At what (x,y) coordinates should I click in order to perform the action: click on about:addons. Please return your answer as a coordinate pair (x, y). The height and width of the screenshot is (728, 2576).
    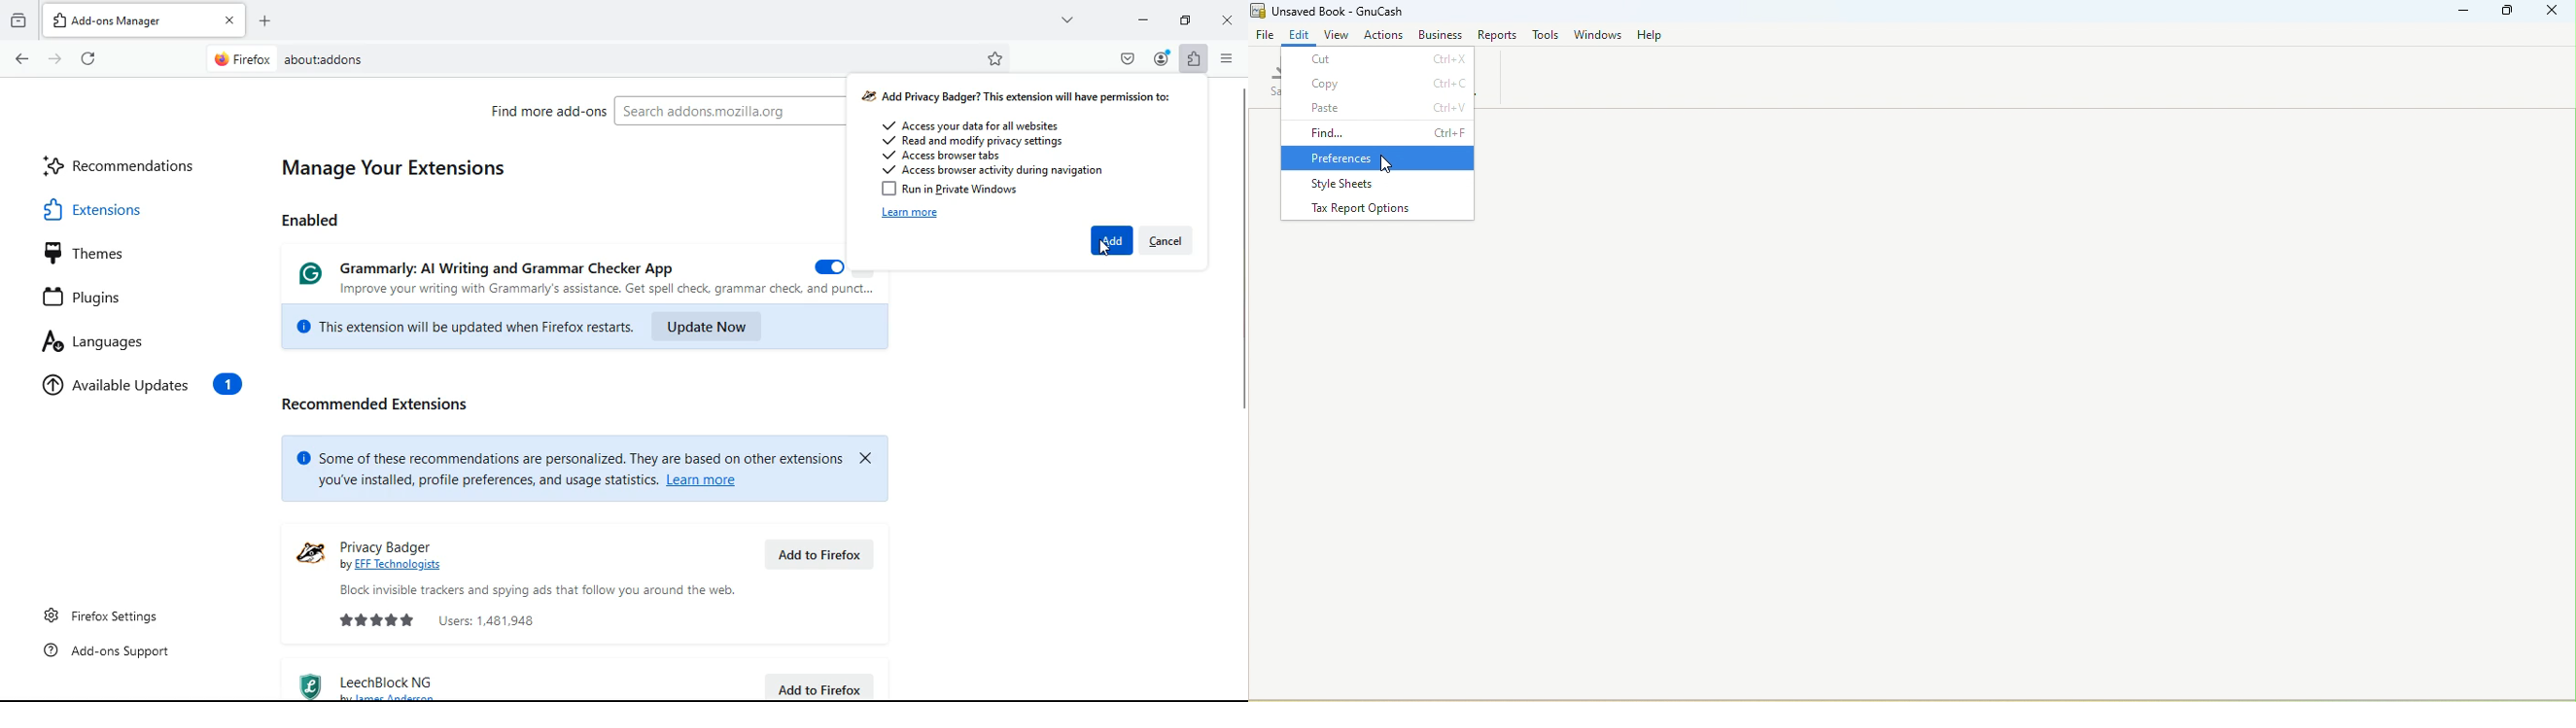
    Looking at the image, I should click on (573, 59).